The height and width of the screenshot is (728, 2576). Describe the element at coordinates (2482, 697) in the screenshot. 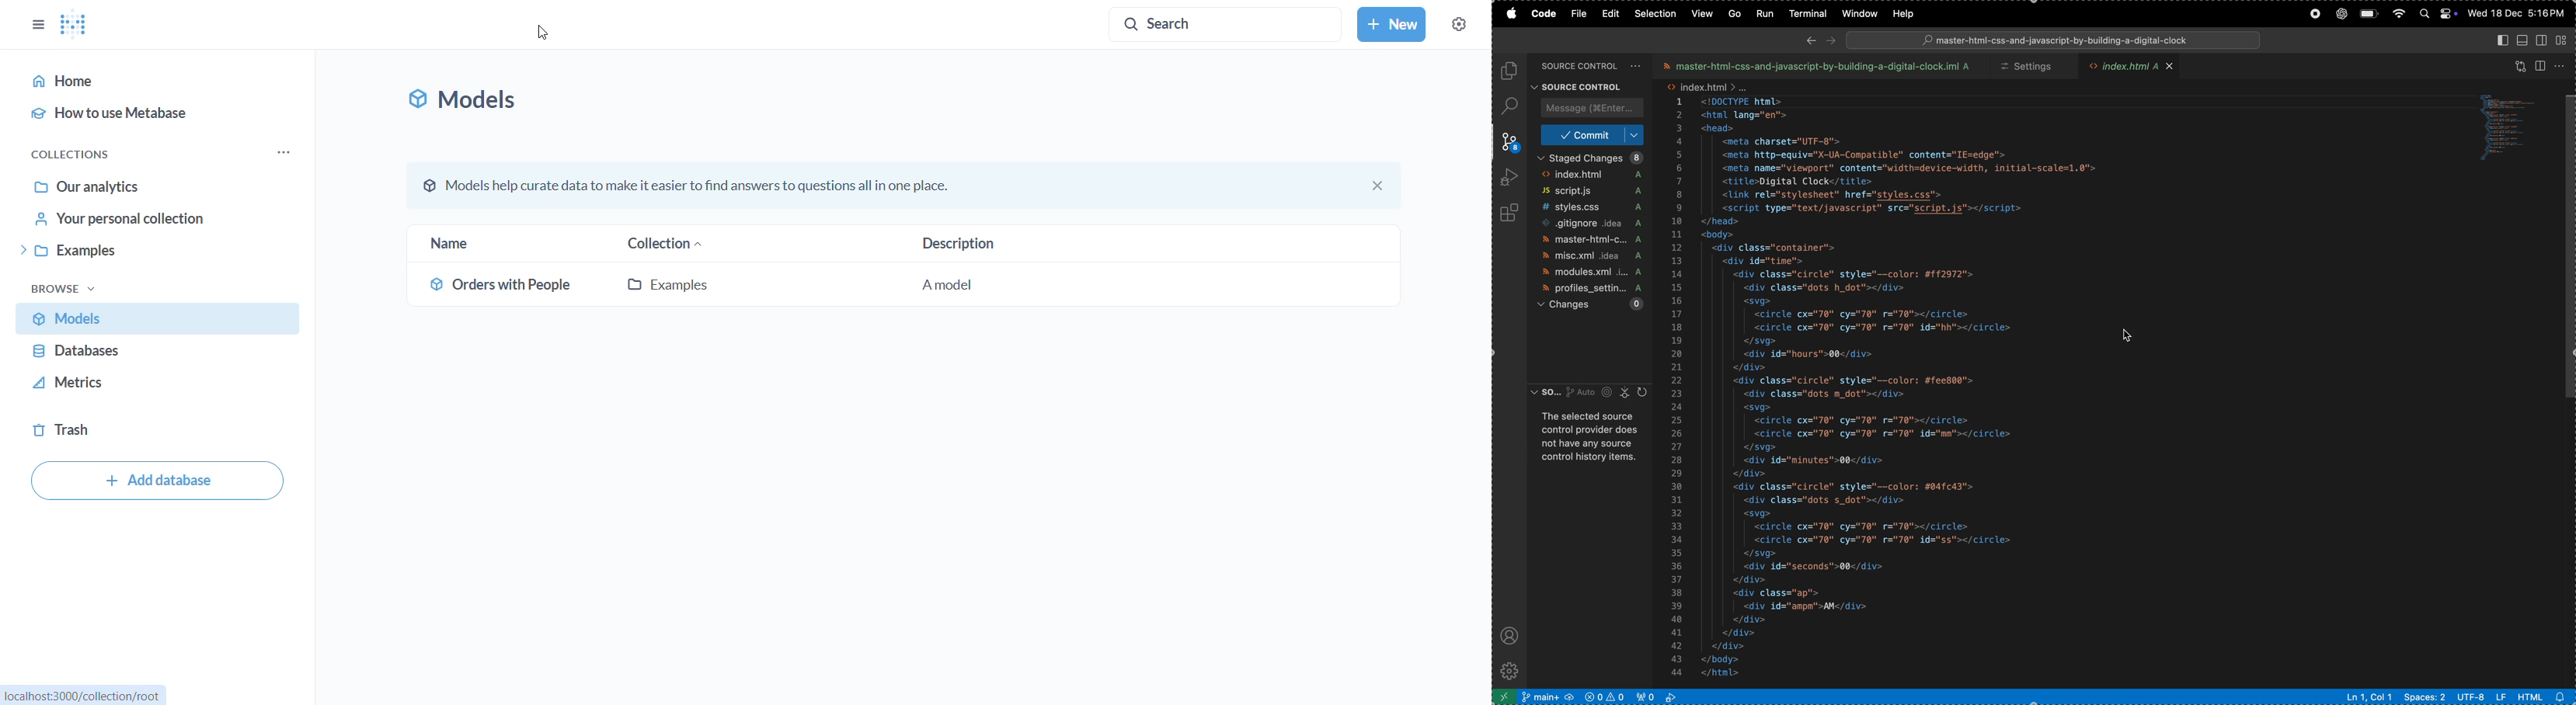

I see `utf -8 lf` at that location.